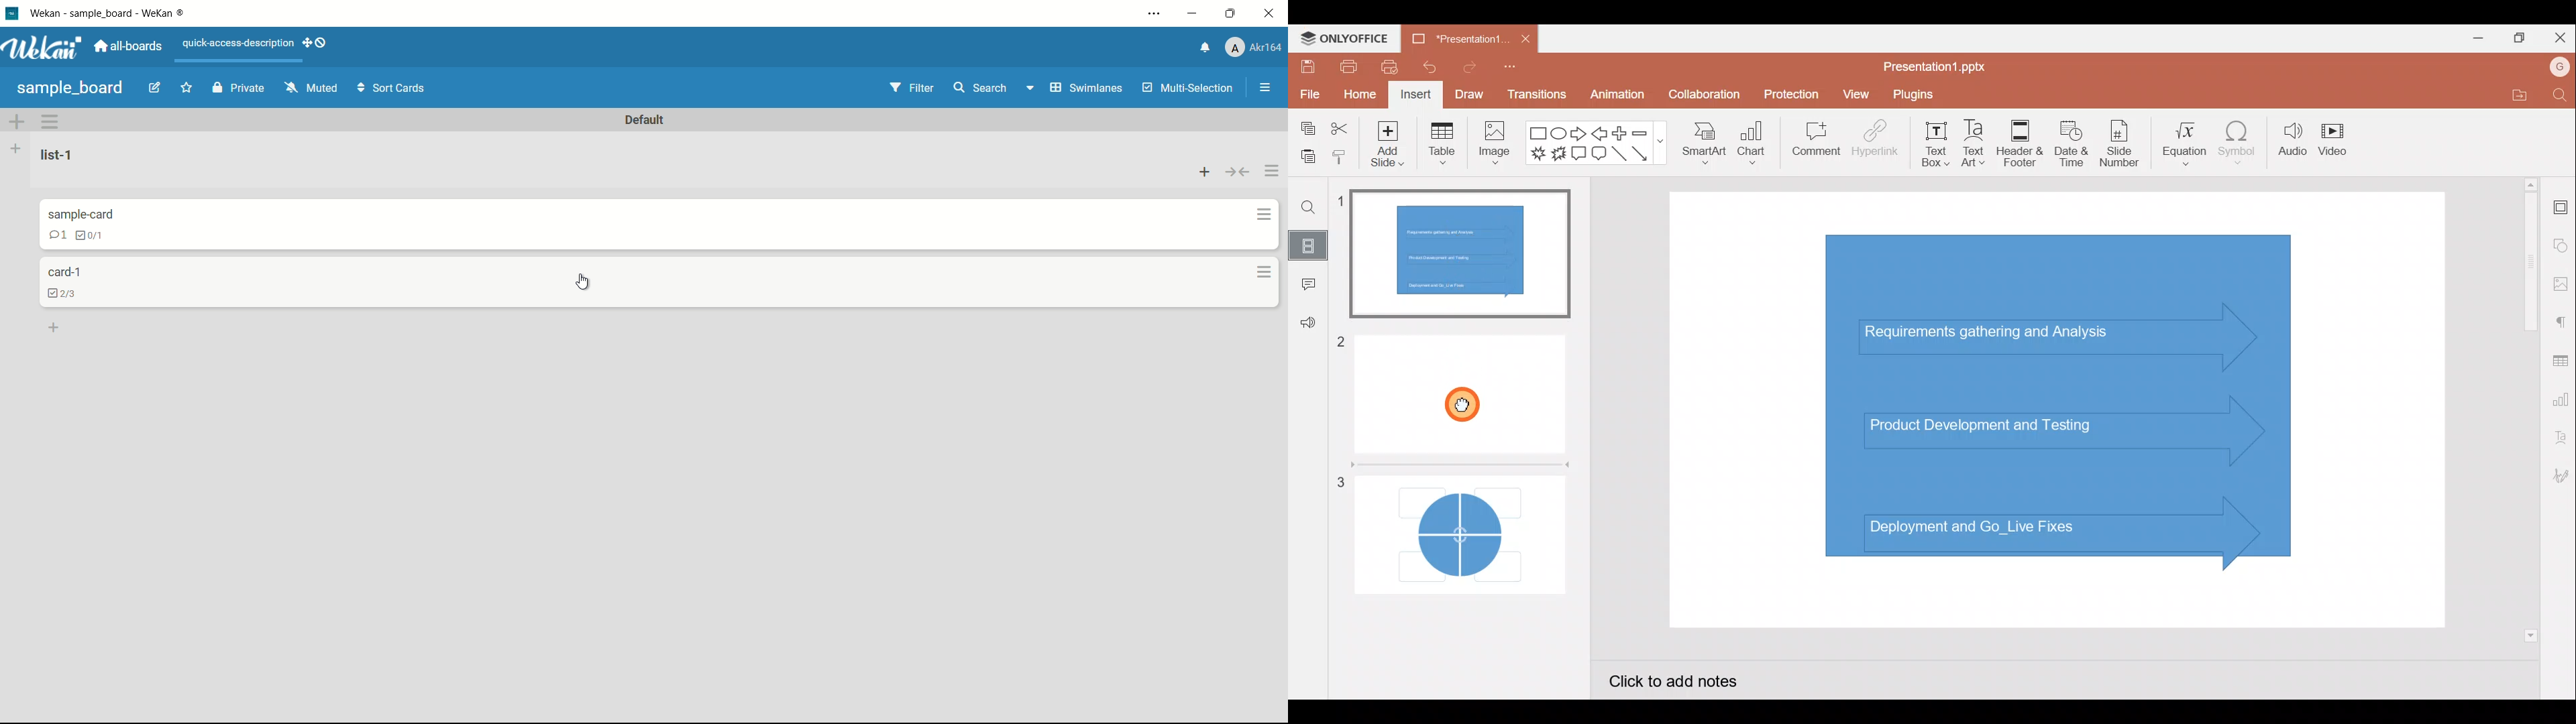 This screenshot has width=2576, height=728. I want to click on Date & time, so click(2074, 143).